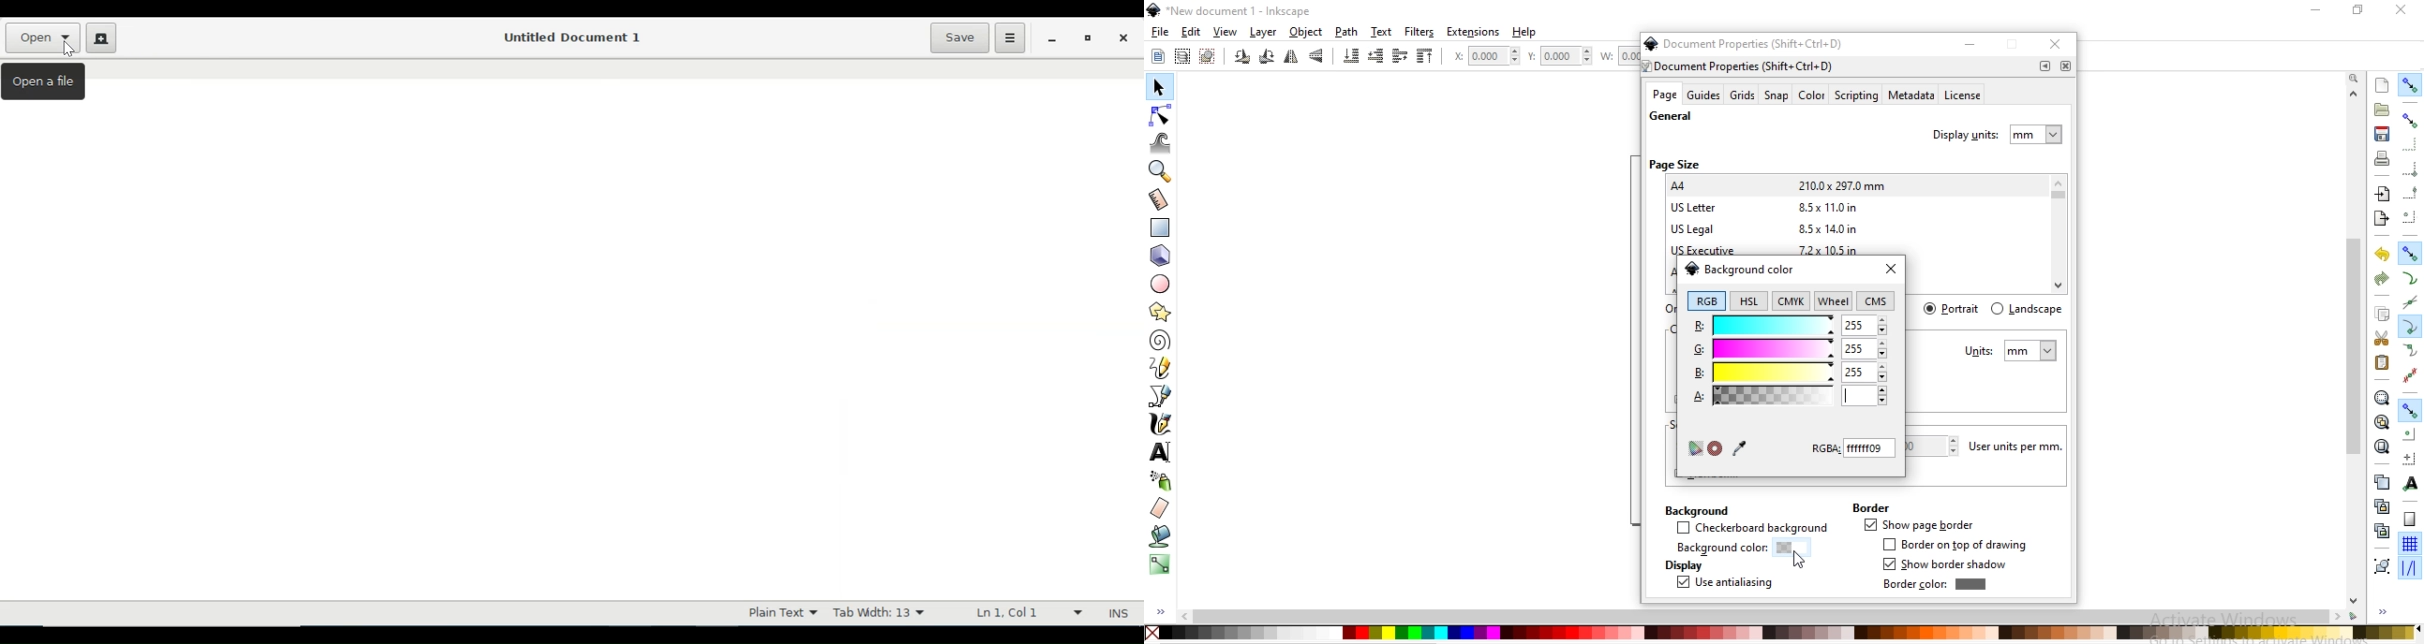 This screenshot has height=644, width=2436. What do you see at coordinates (1160, 341) in the screenshot?
I see `create spirals` at bounding box center [1160, 341].